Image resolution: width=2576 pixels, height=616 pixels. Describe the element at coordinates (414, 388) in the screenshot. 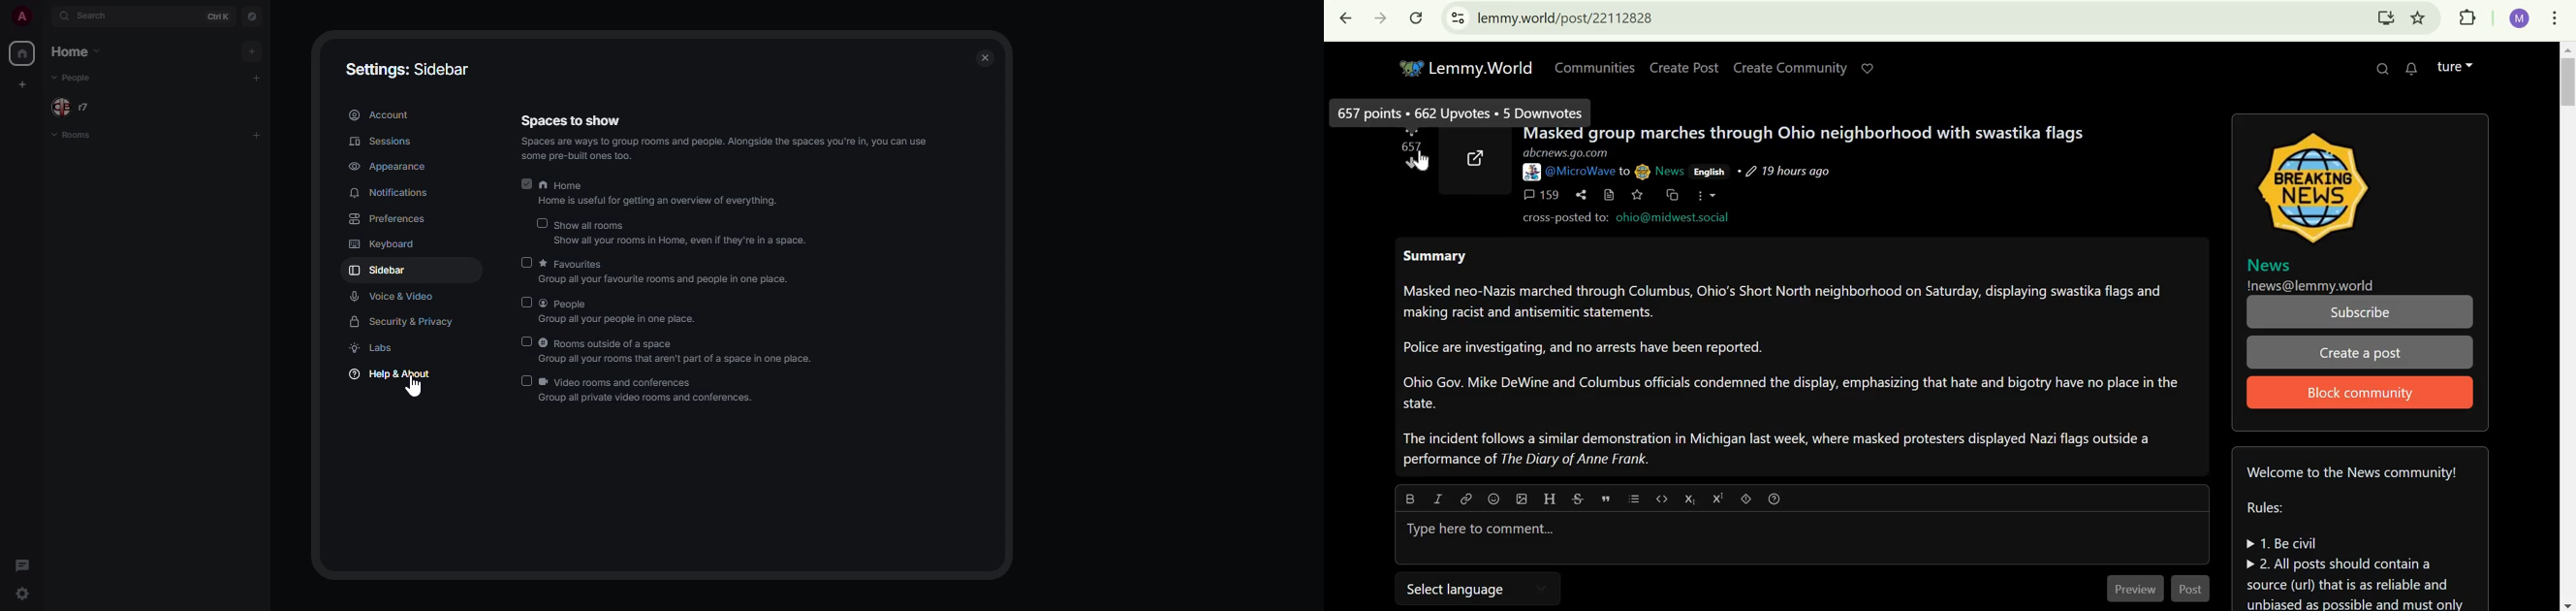

I see `cursor` at that location.